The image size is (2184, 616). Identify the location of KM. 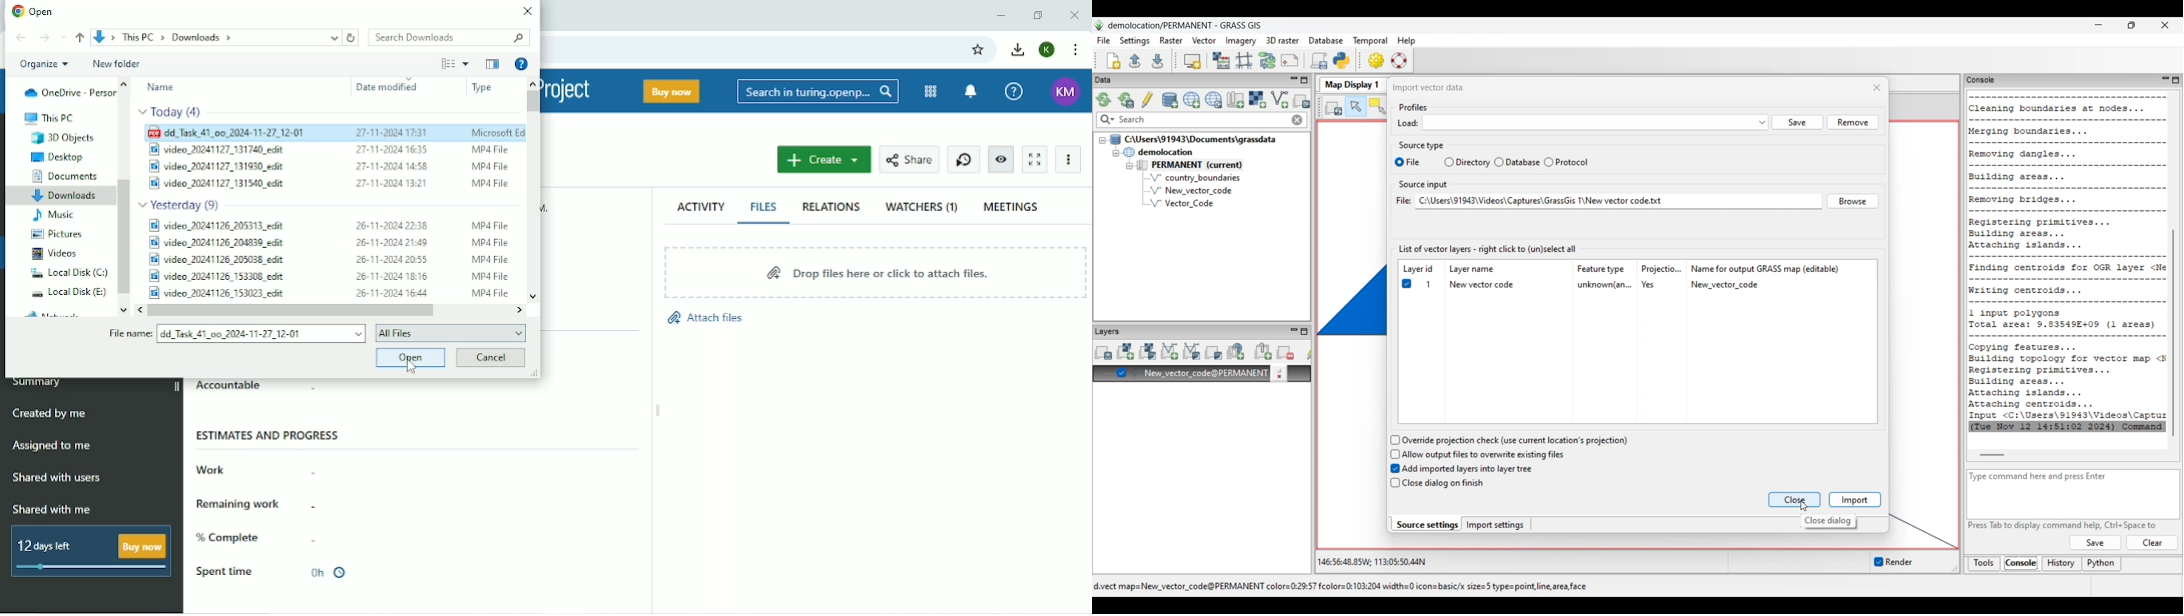
(1067, 92).